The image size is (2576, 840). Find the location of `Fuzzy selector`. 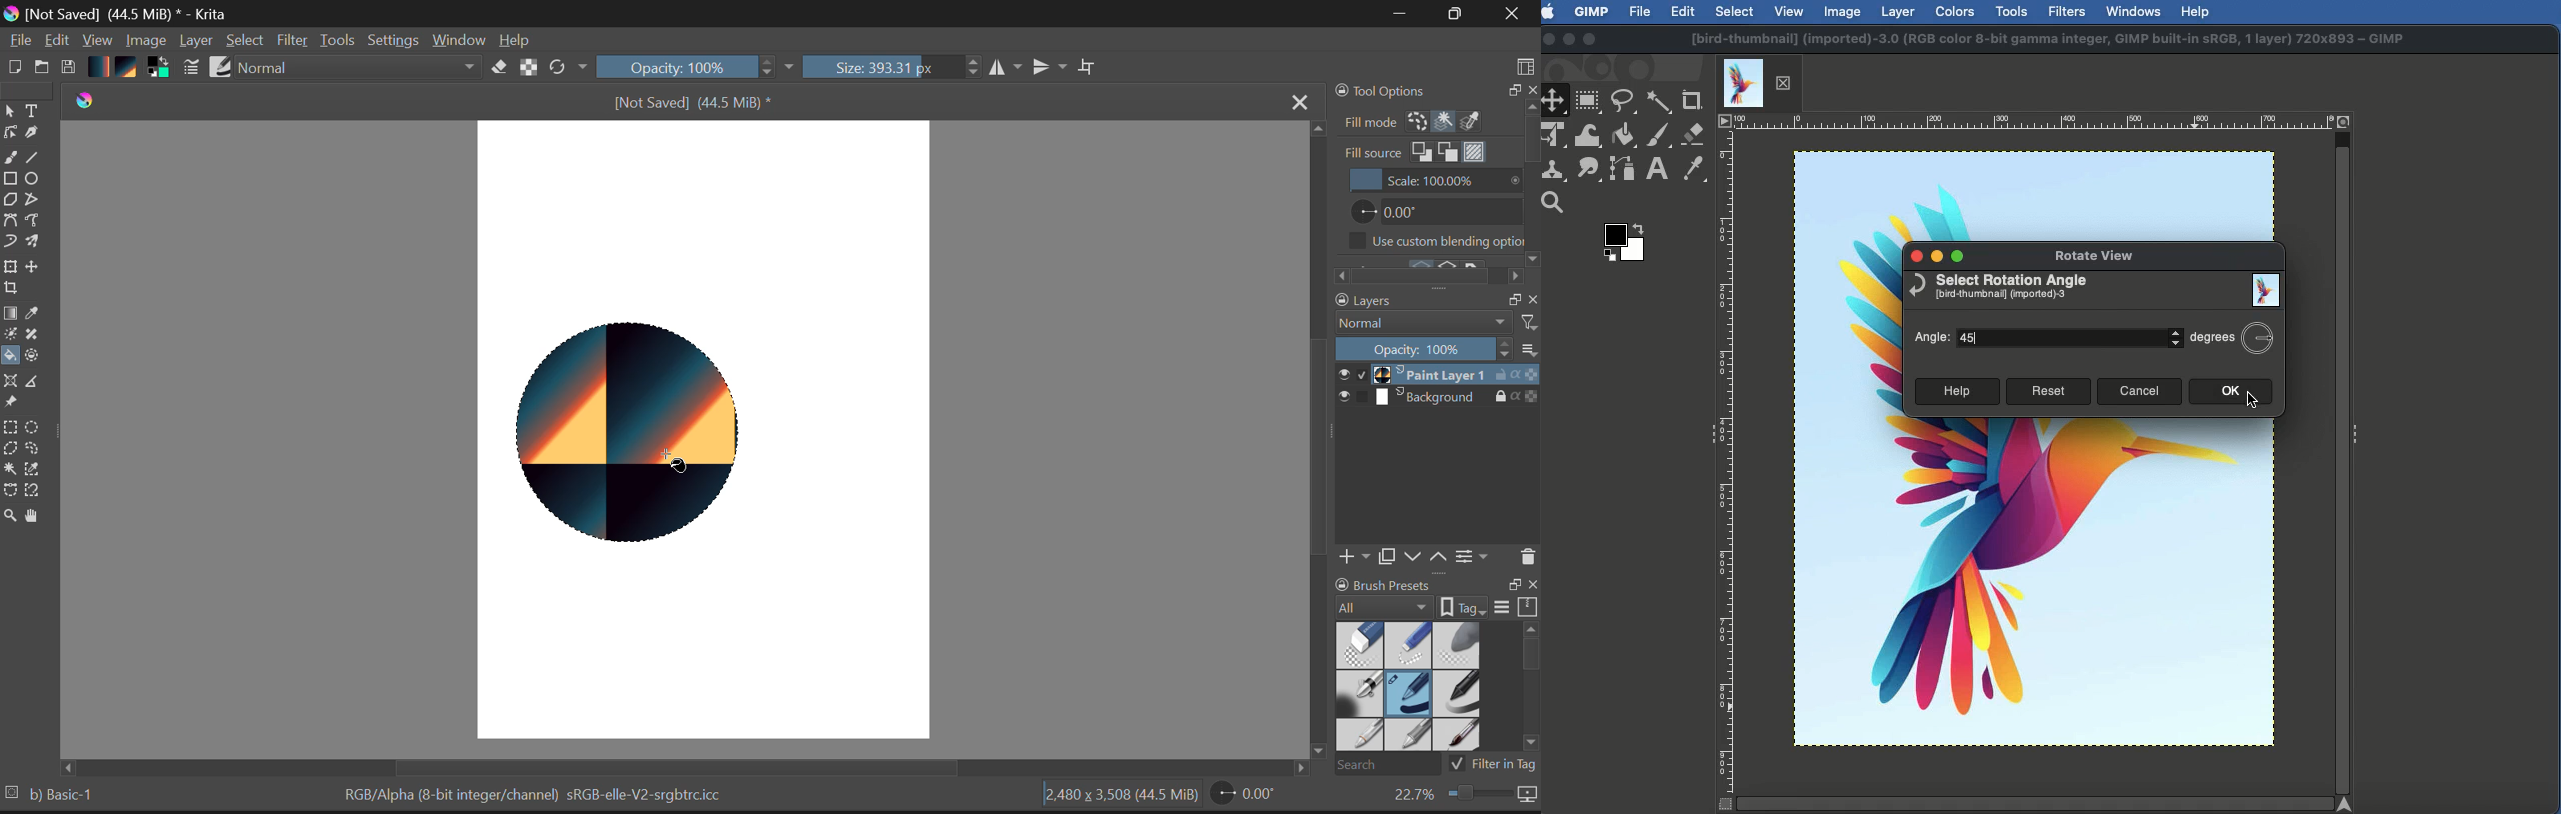

Fuzzy selector is located at coordinates (1659, 103).